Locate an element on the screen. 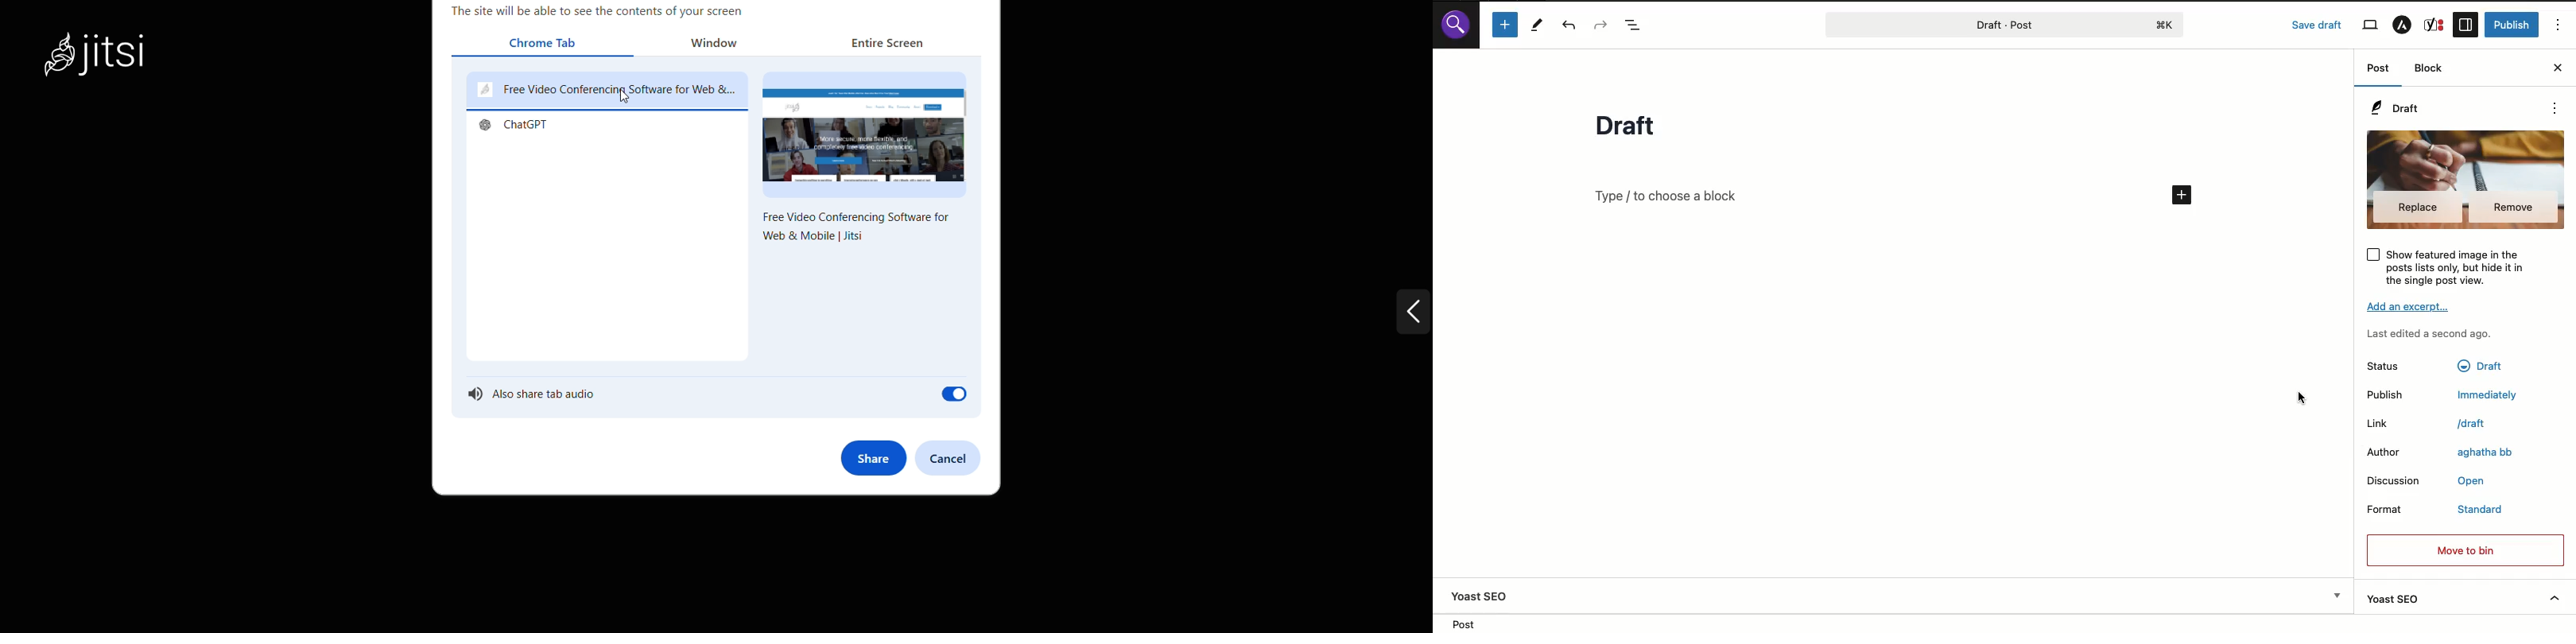 The image size is (2576, 644). Save draft is located at coordinates (2318, 25).